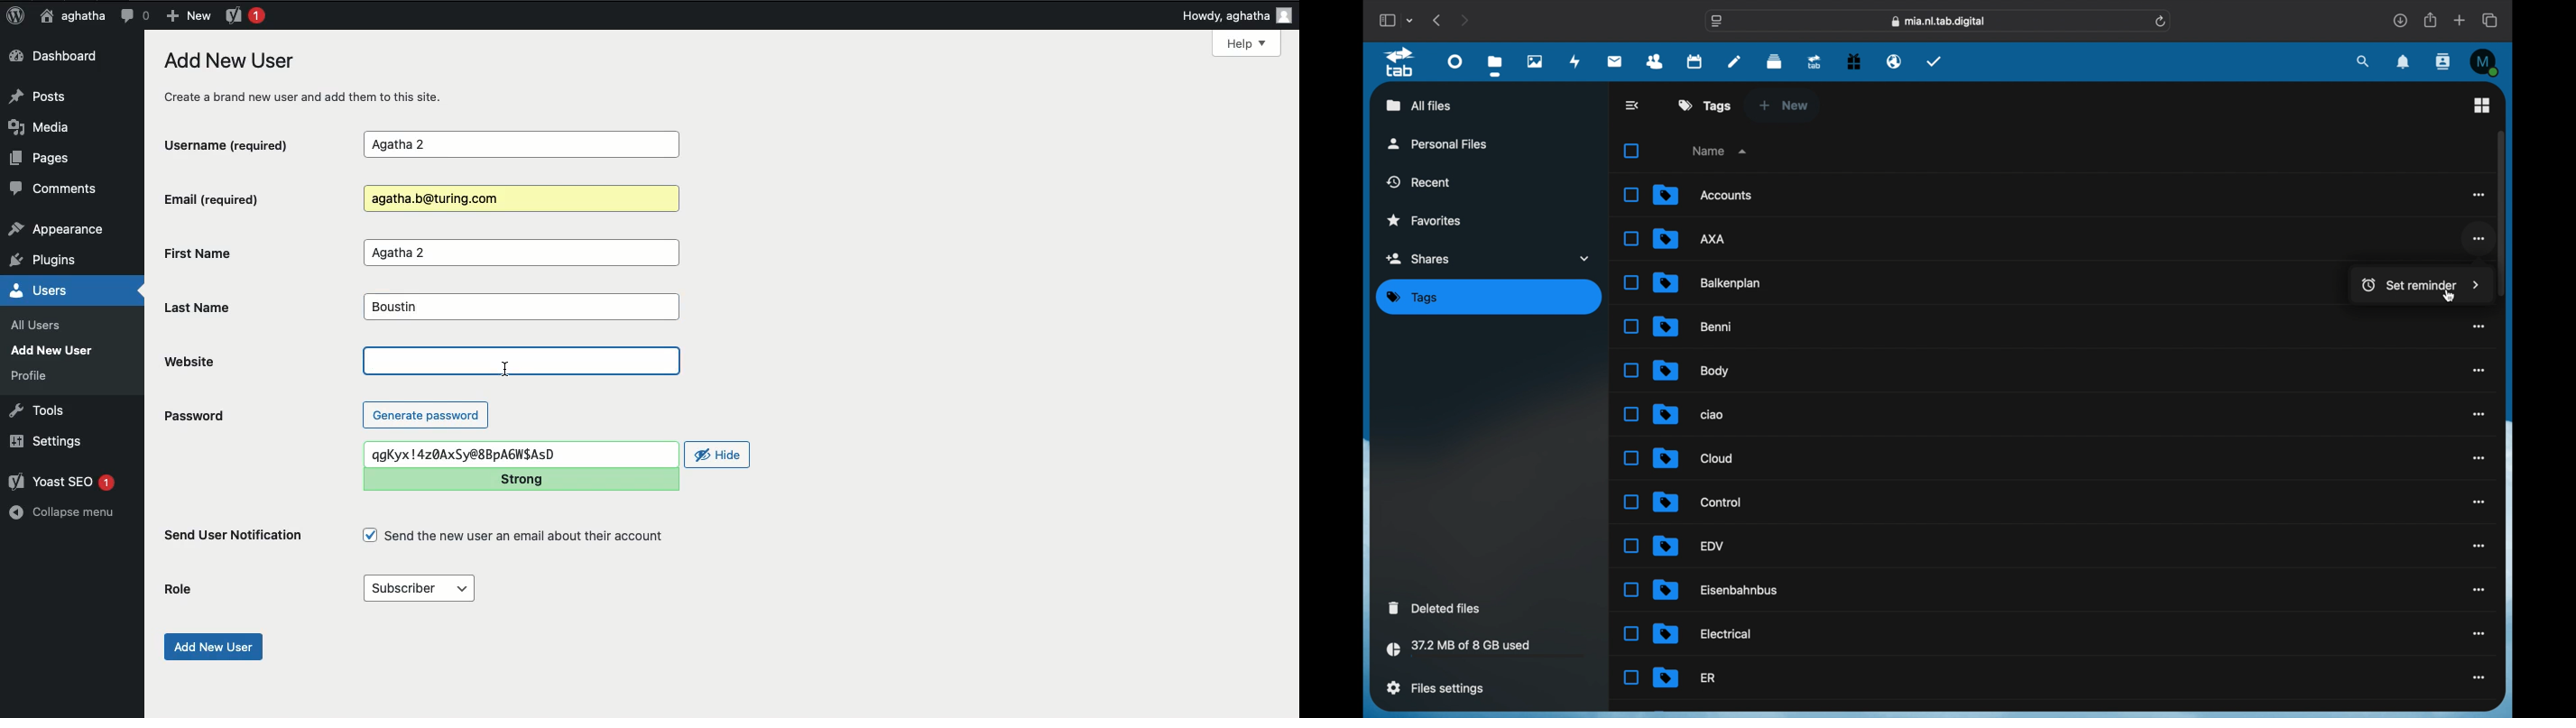 The width and height of the screenshot is (2576, 728). Describe the element at coordinates (1694, 327) in the screenshot. I see `file` at that location.